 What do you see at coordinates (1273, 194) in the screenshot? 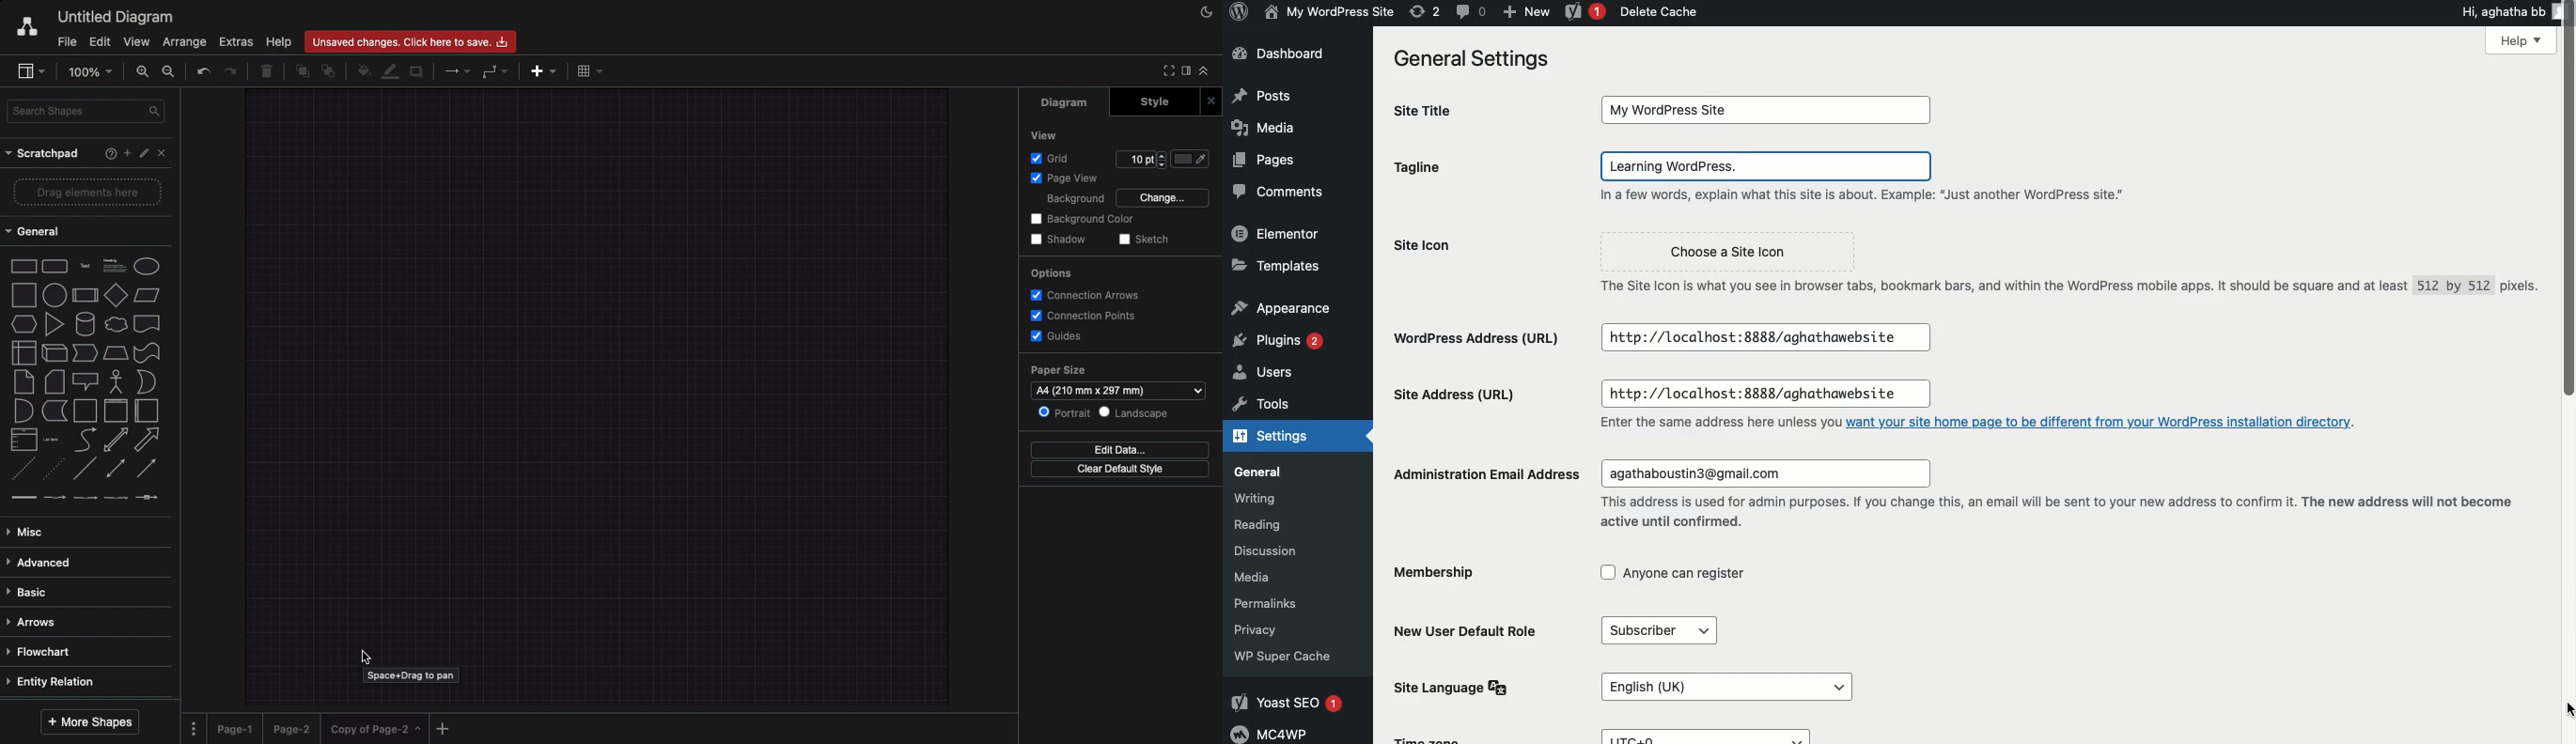
I see `Comment` at bounding box center [1273, 194].